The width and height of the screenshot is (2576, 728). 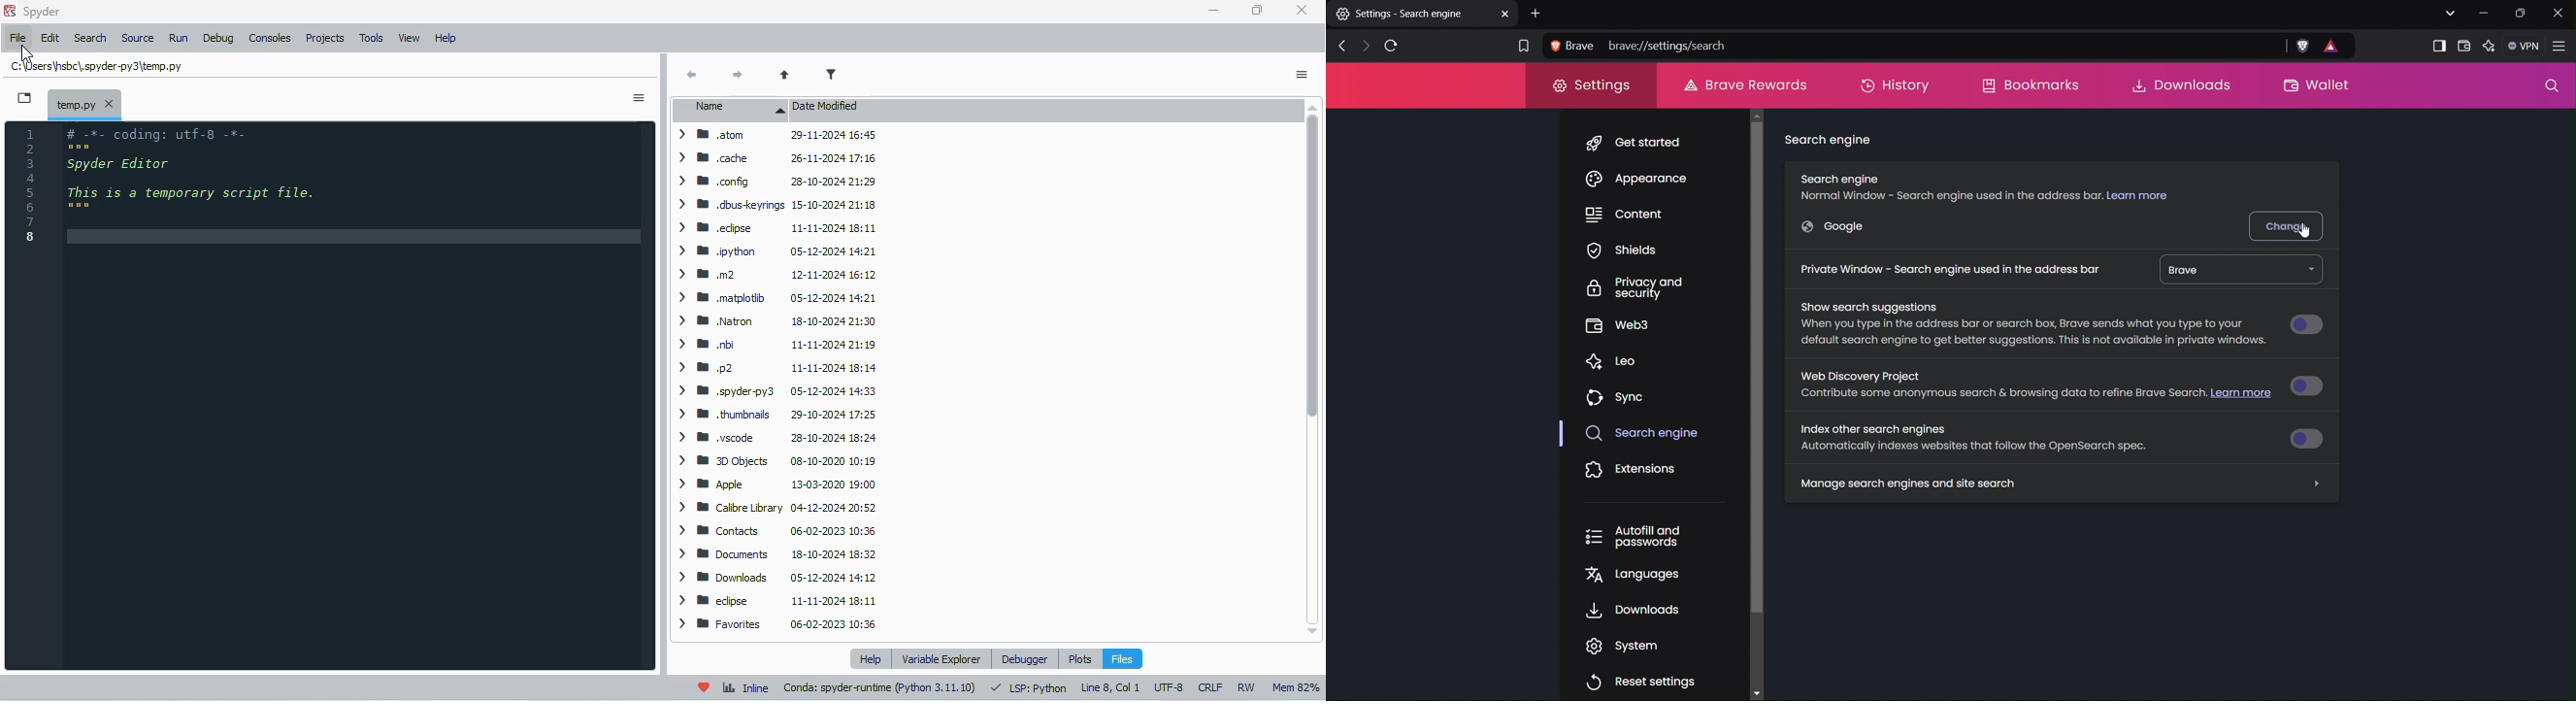 What do you see at coordinates (50, 38) in the screenshot?
I see `edit` at bounding box center [50, 38].